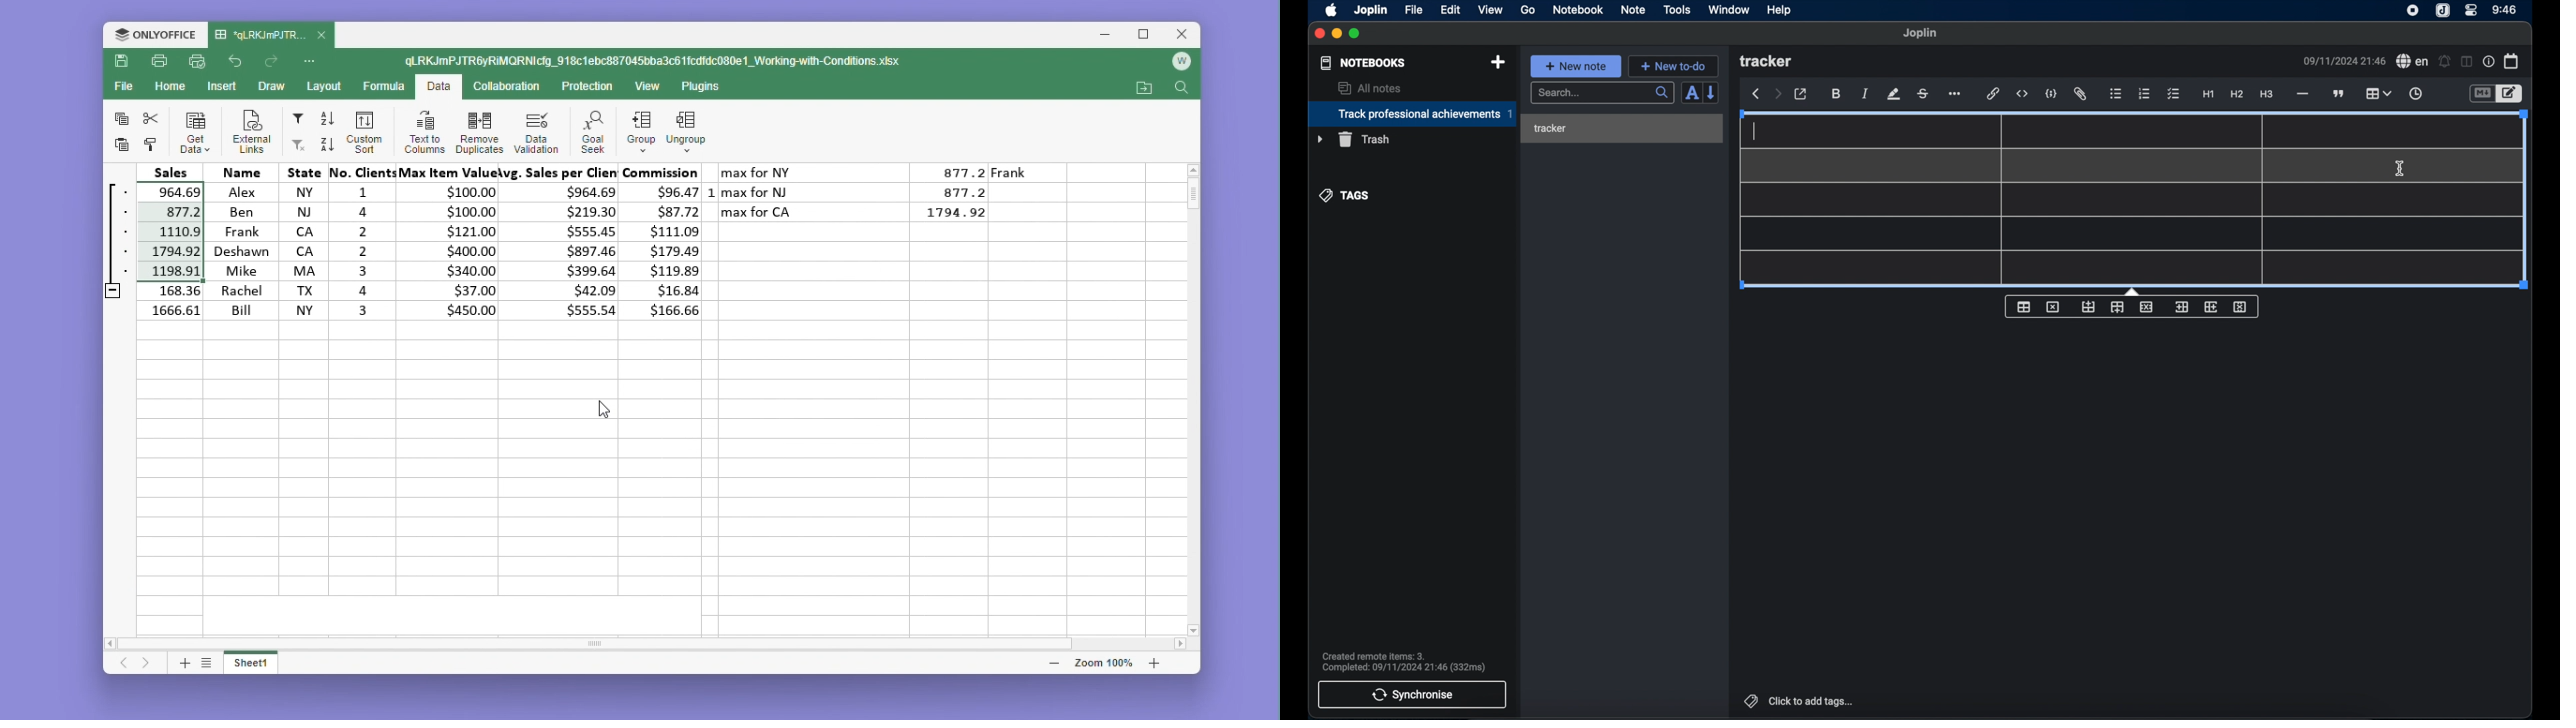 The height and width of the screenshot is (728, 2576). What do you see at coordinates (326, 144) in the screenshot?
I see `sort descending` at bounding box center [326, 144].